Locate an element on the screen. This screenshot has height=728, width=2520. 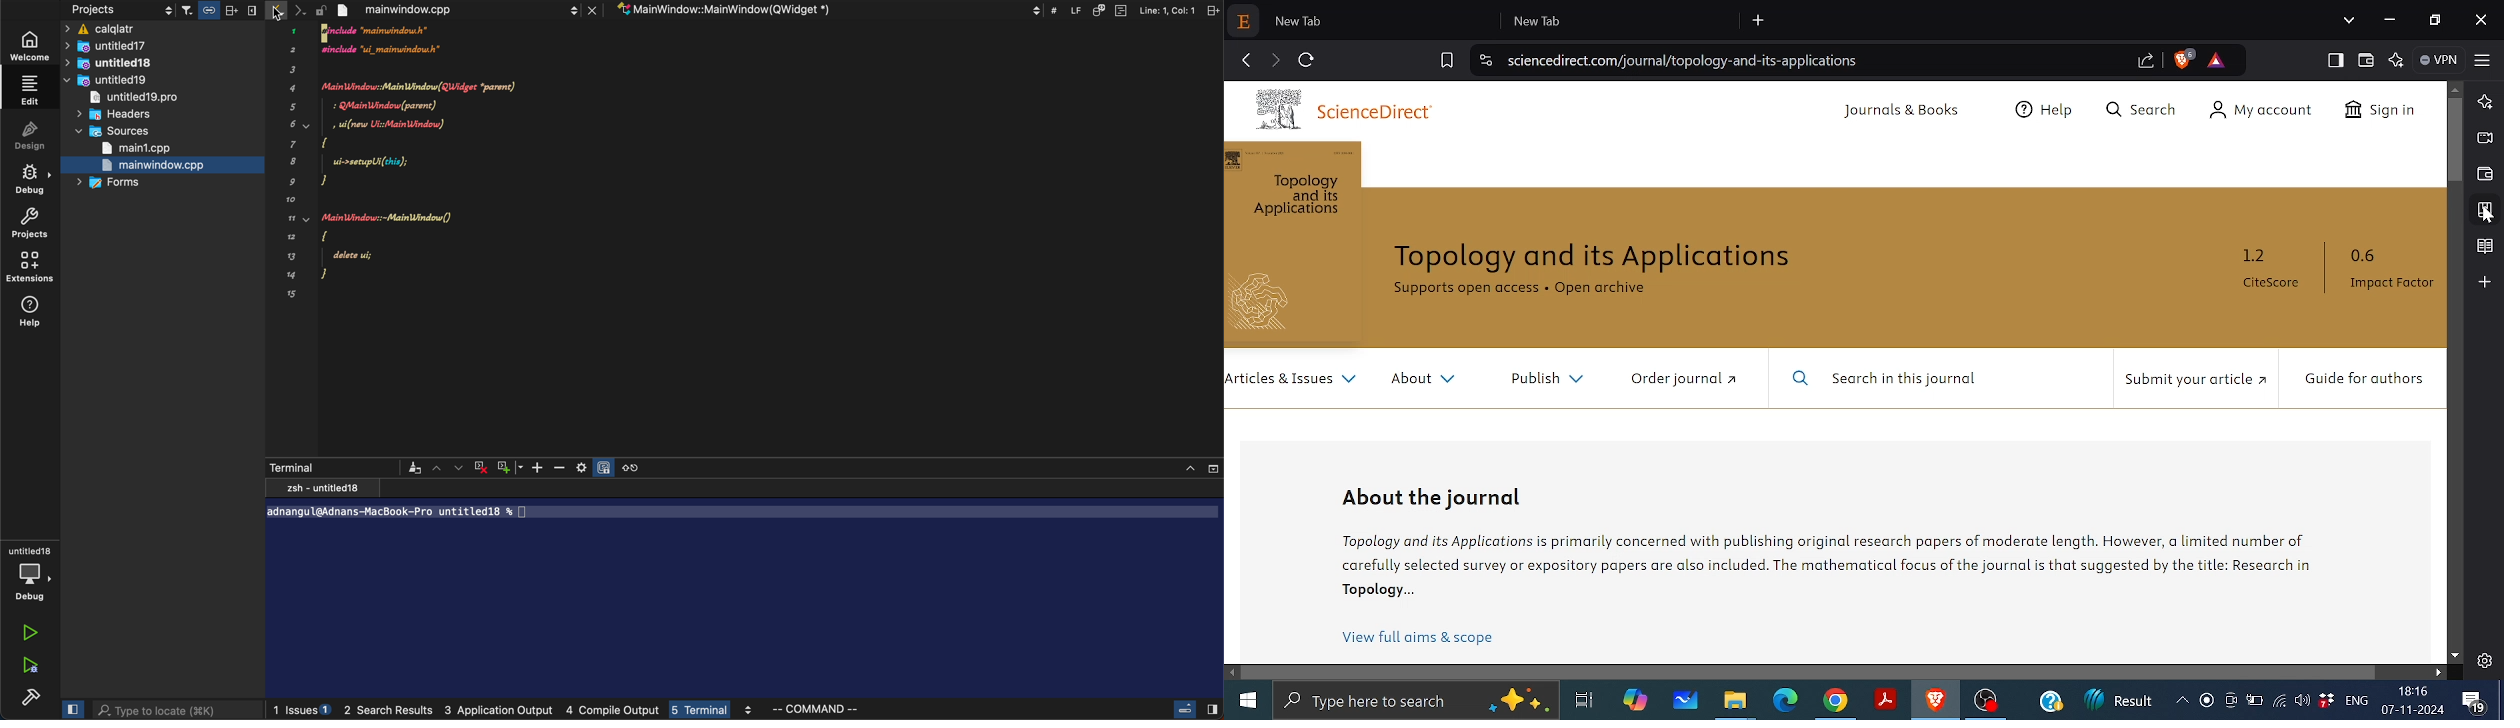
View full aims and scope is located at coordinates (1417, 640).